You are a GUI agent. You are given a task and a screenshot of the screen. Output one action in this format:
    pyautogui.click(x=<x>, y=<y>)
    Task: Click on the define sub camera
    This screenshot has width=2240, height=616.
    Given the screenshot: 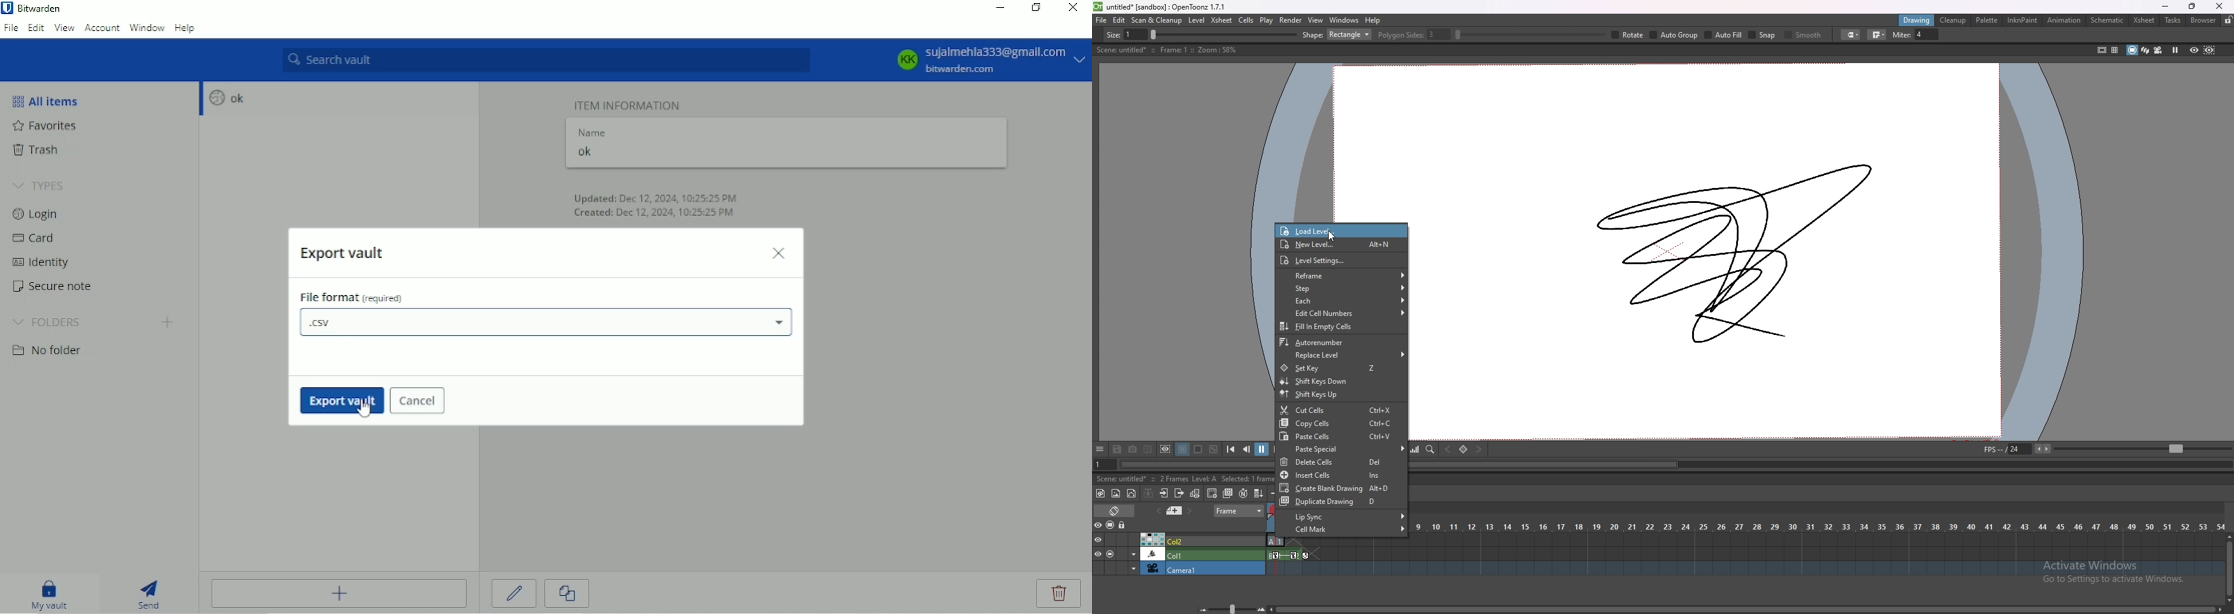 What is the action you would take?
    pyautogui.click(x=1165, y=449)
    